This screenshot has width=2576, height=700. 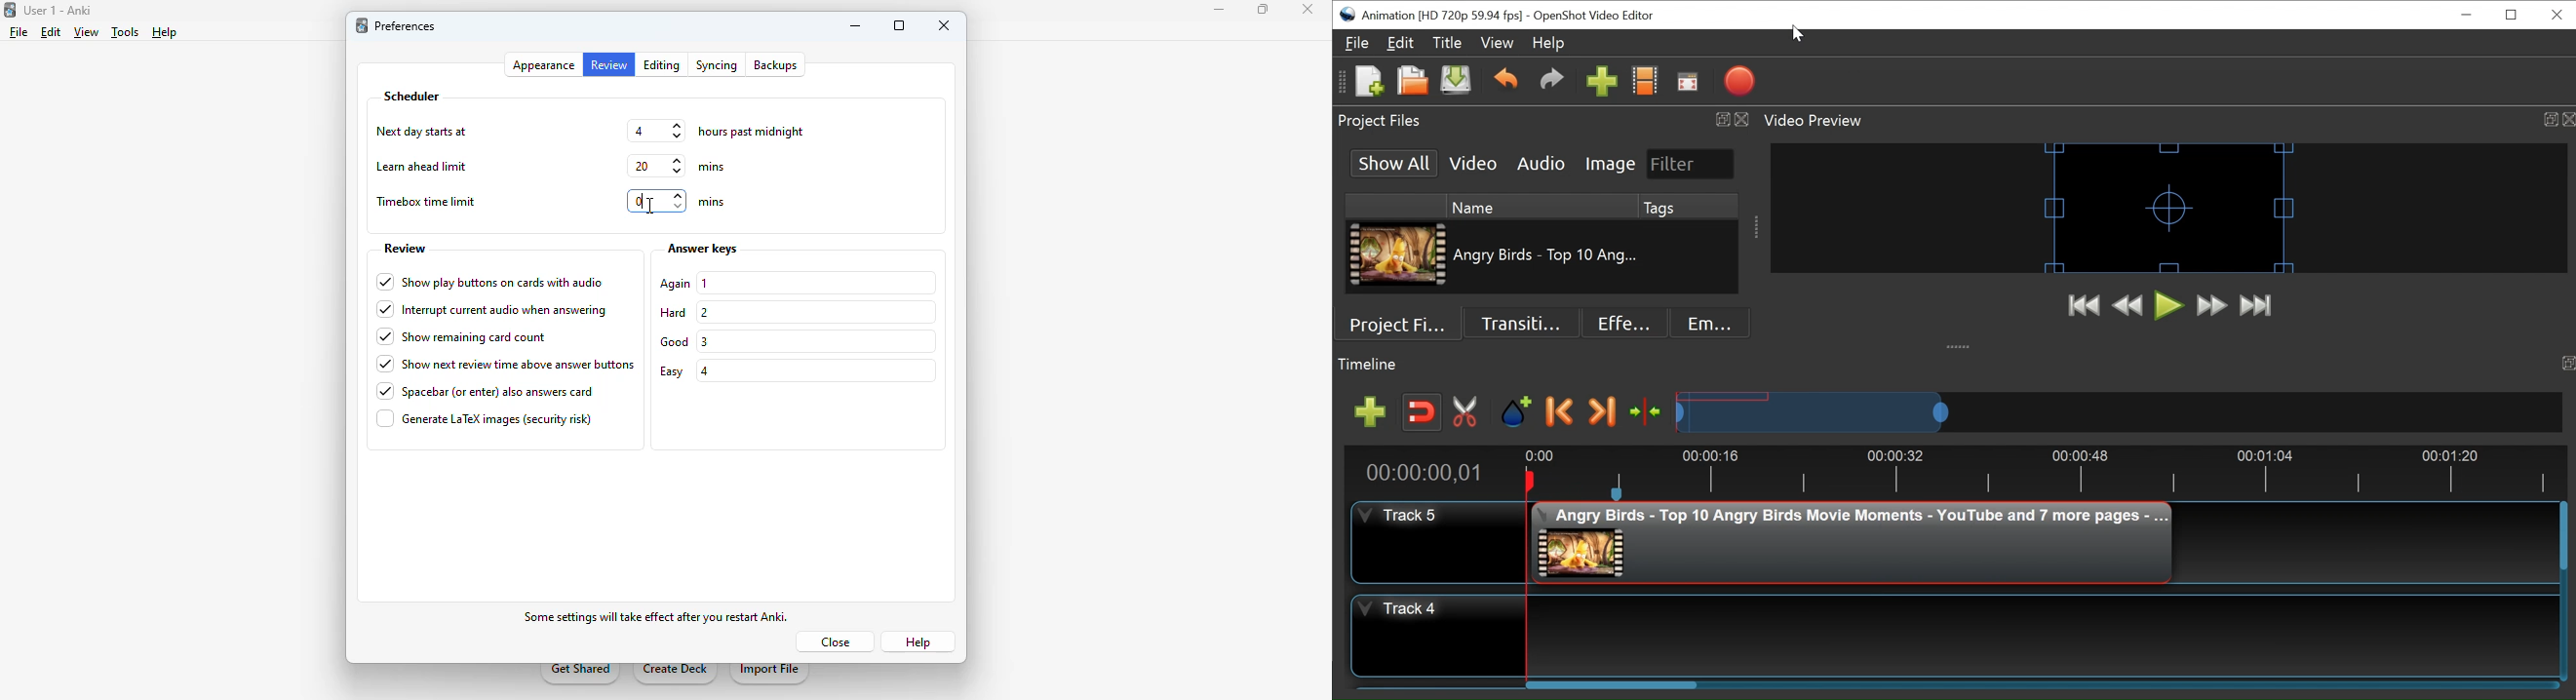 What do you see at coordinates (1516, 412) in the screenshot?
I see `Add Marker` at bounding box center [1516, 412].